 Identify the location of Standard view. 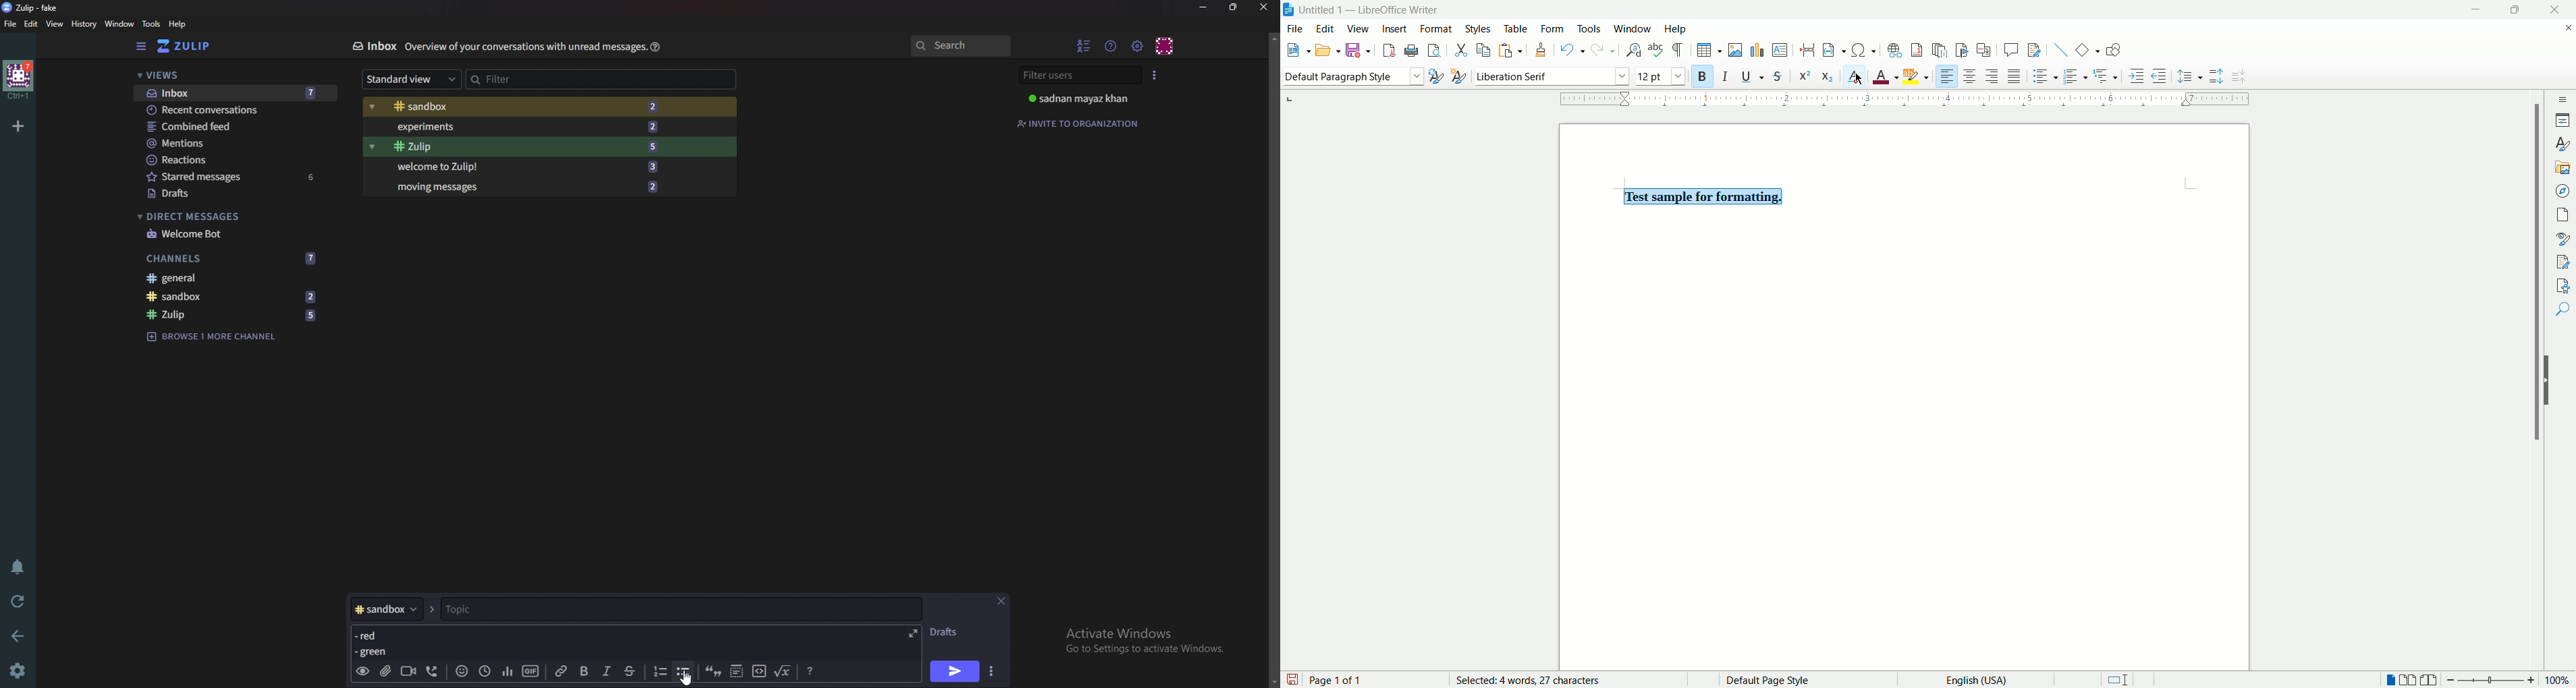
(412, 78).